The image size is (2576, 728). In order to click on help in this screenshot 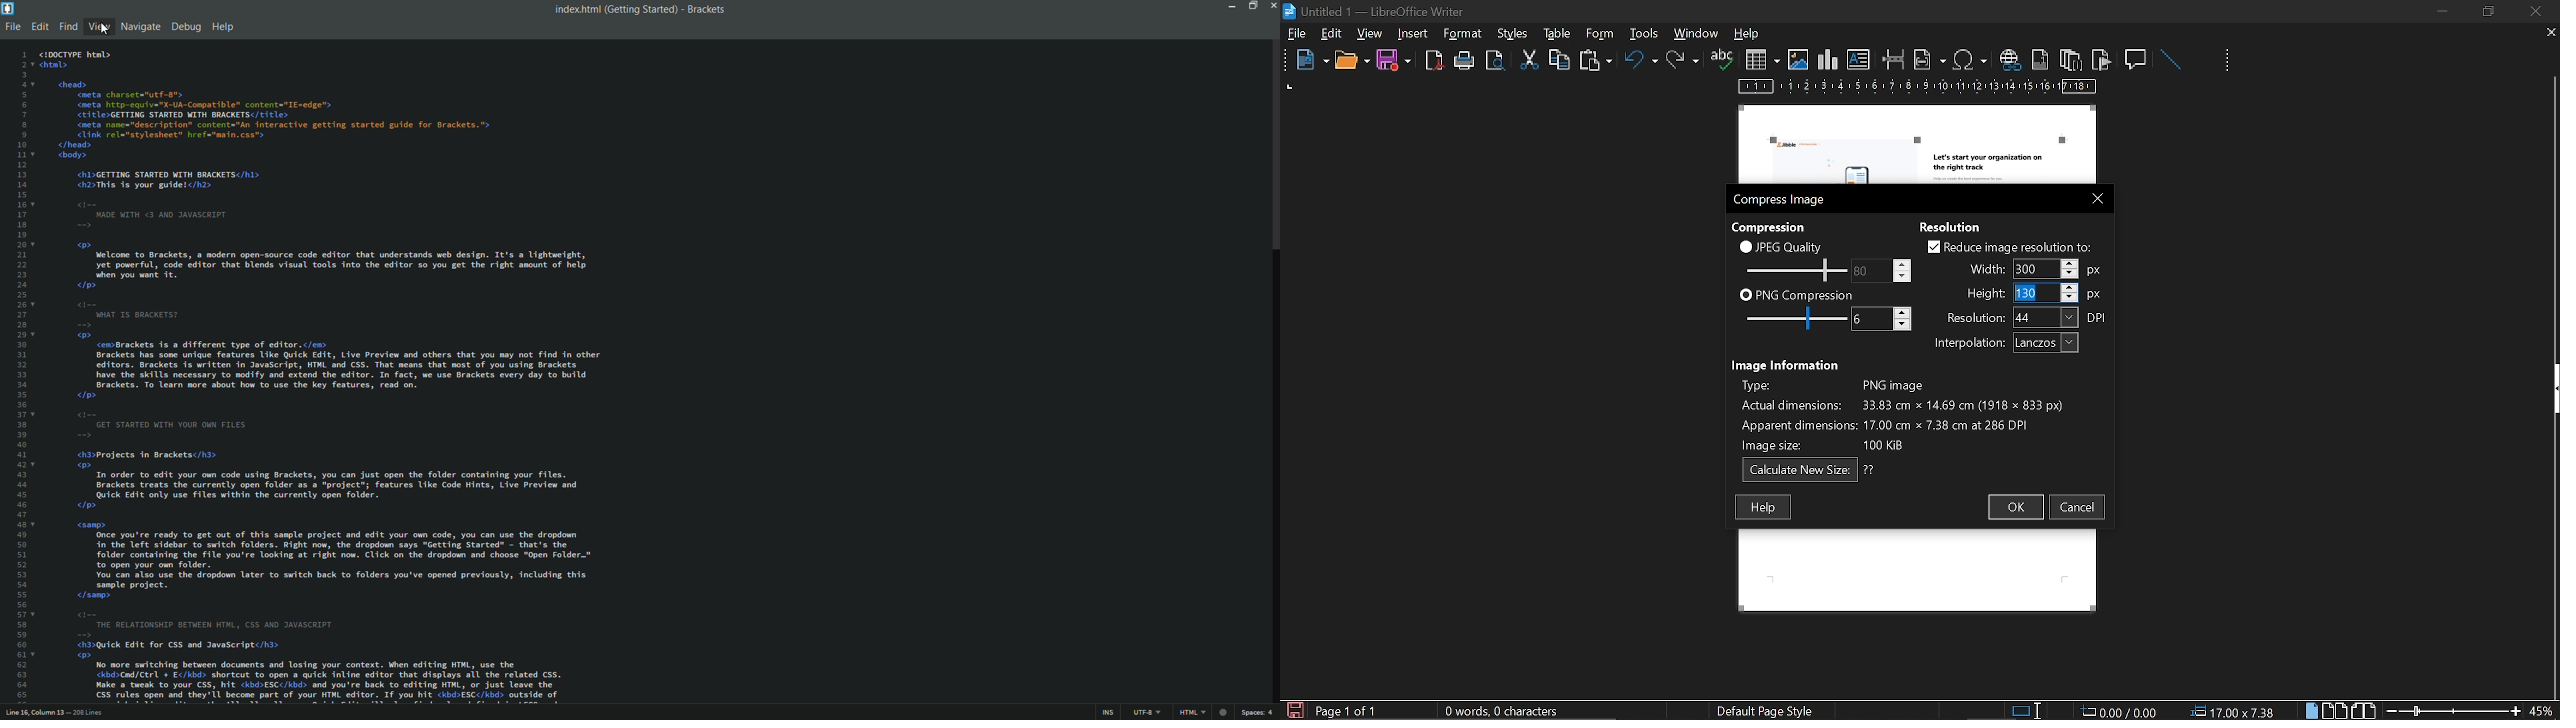, I will do `click(1750, 35)`.